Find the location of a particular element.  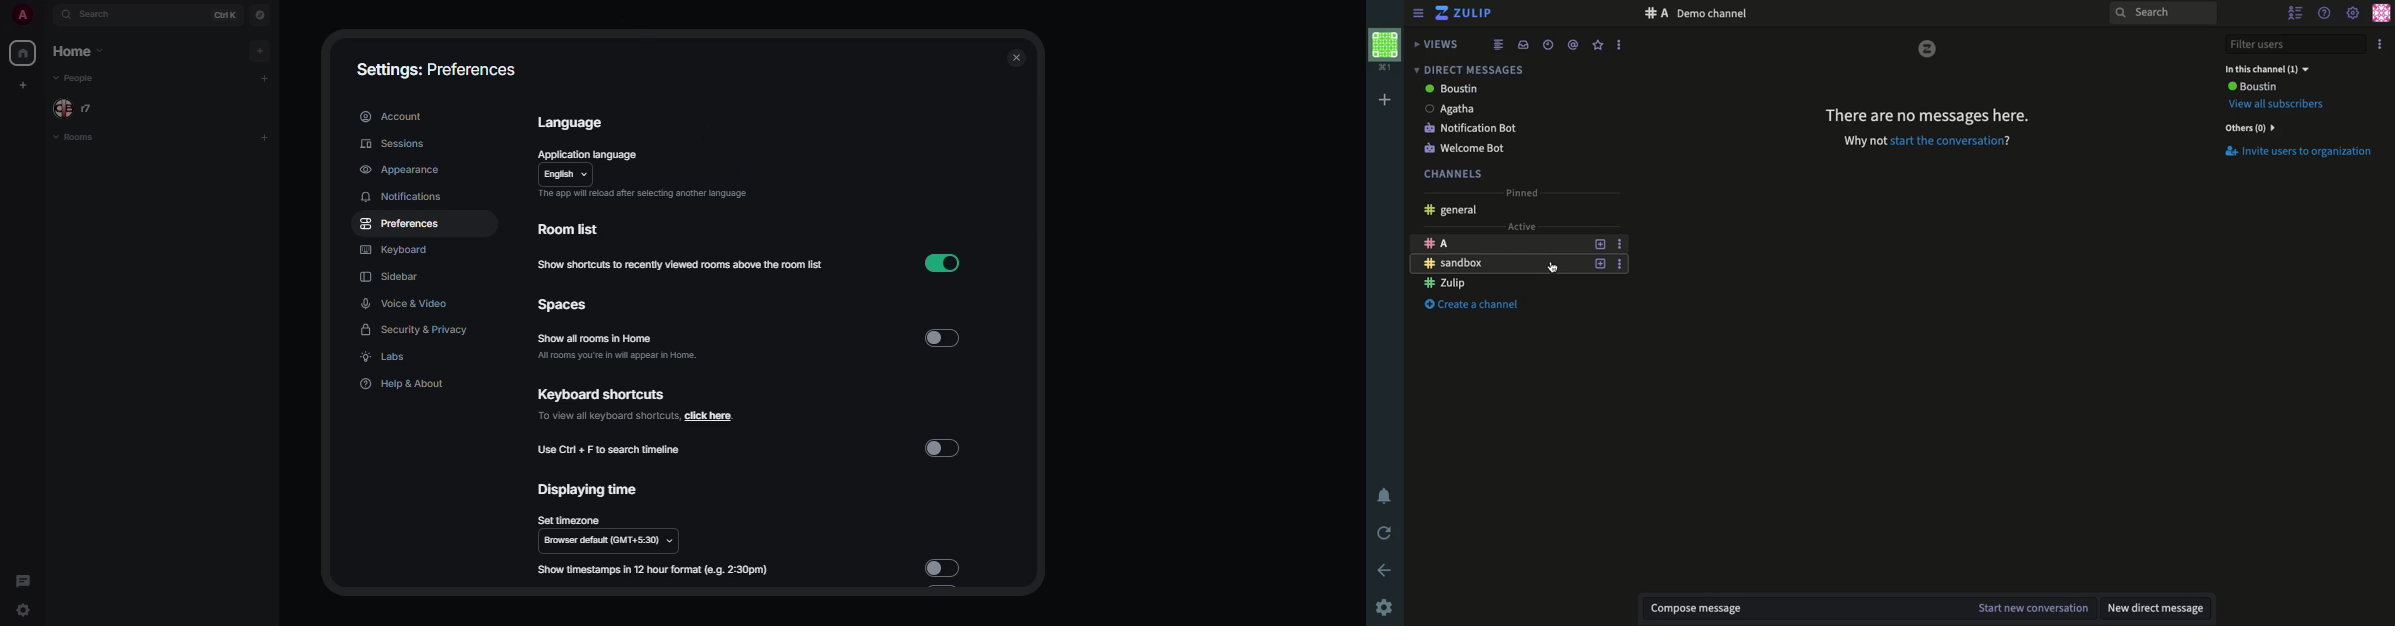

In this channel is located at coordinates (2268, 69).